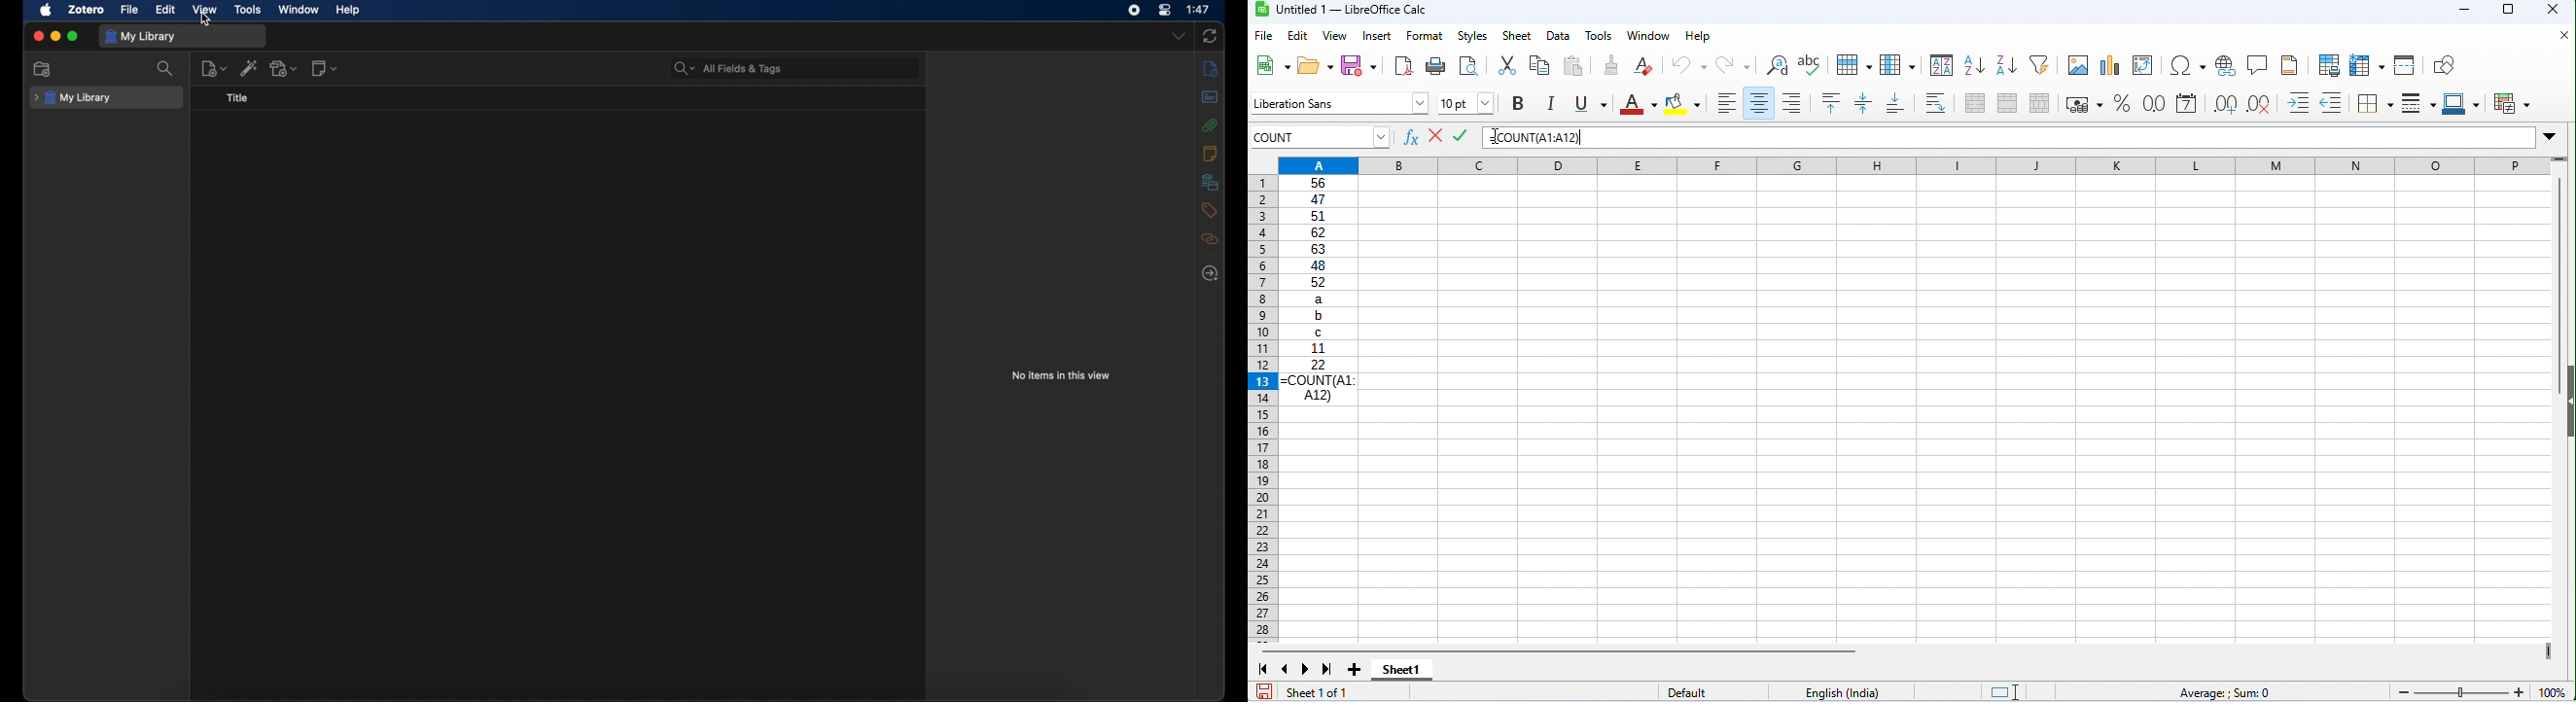  What do you see at coordinates (1776, 65) in the screenshot?
I see `find and replace` at bounding box center [1776, 65].